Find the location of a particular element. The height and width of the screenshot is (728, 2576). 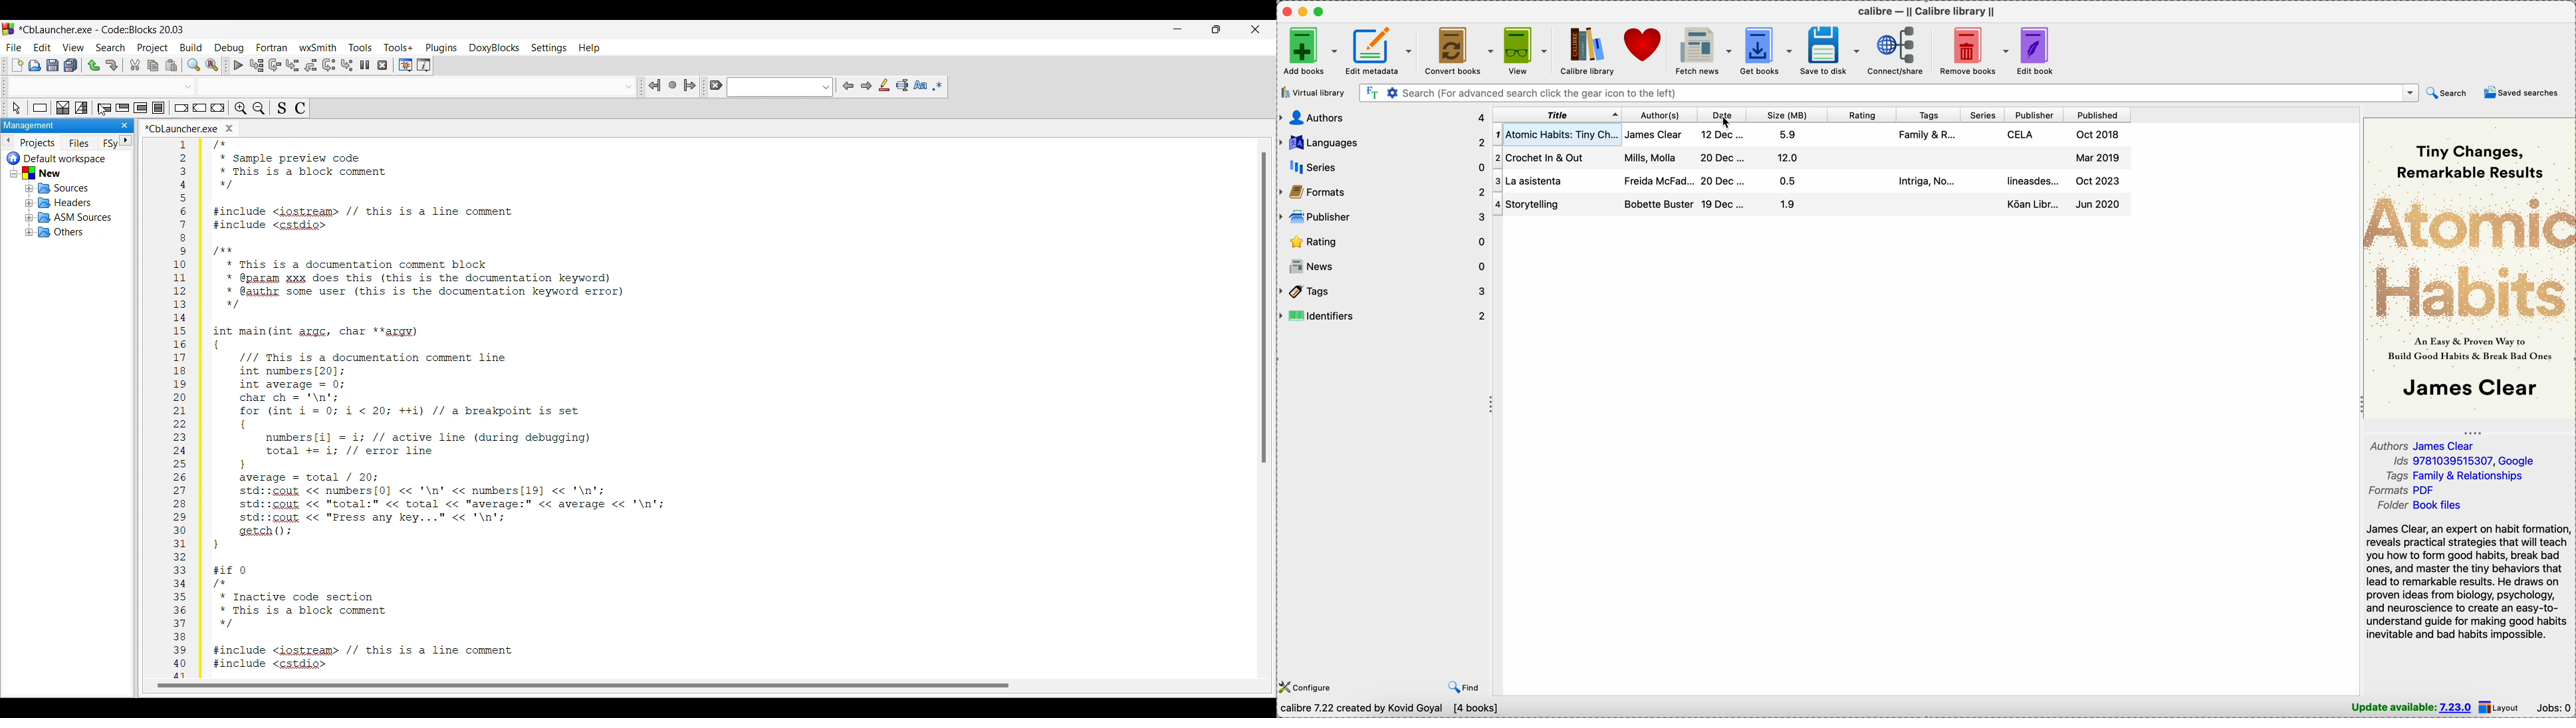

Last jump is located at coordinates (673, 84).